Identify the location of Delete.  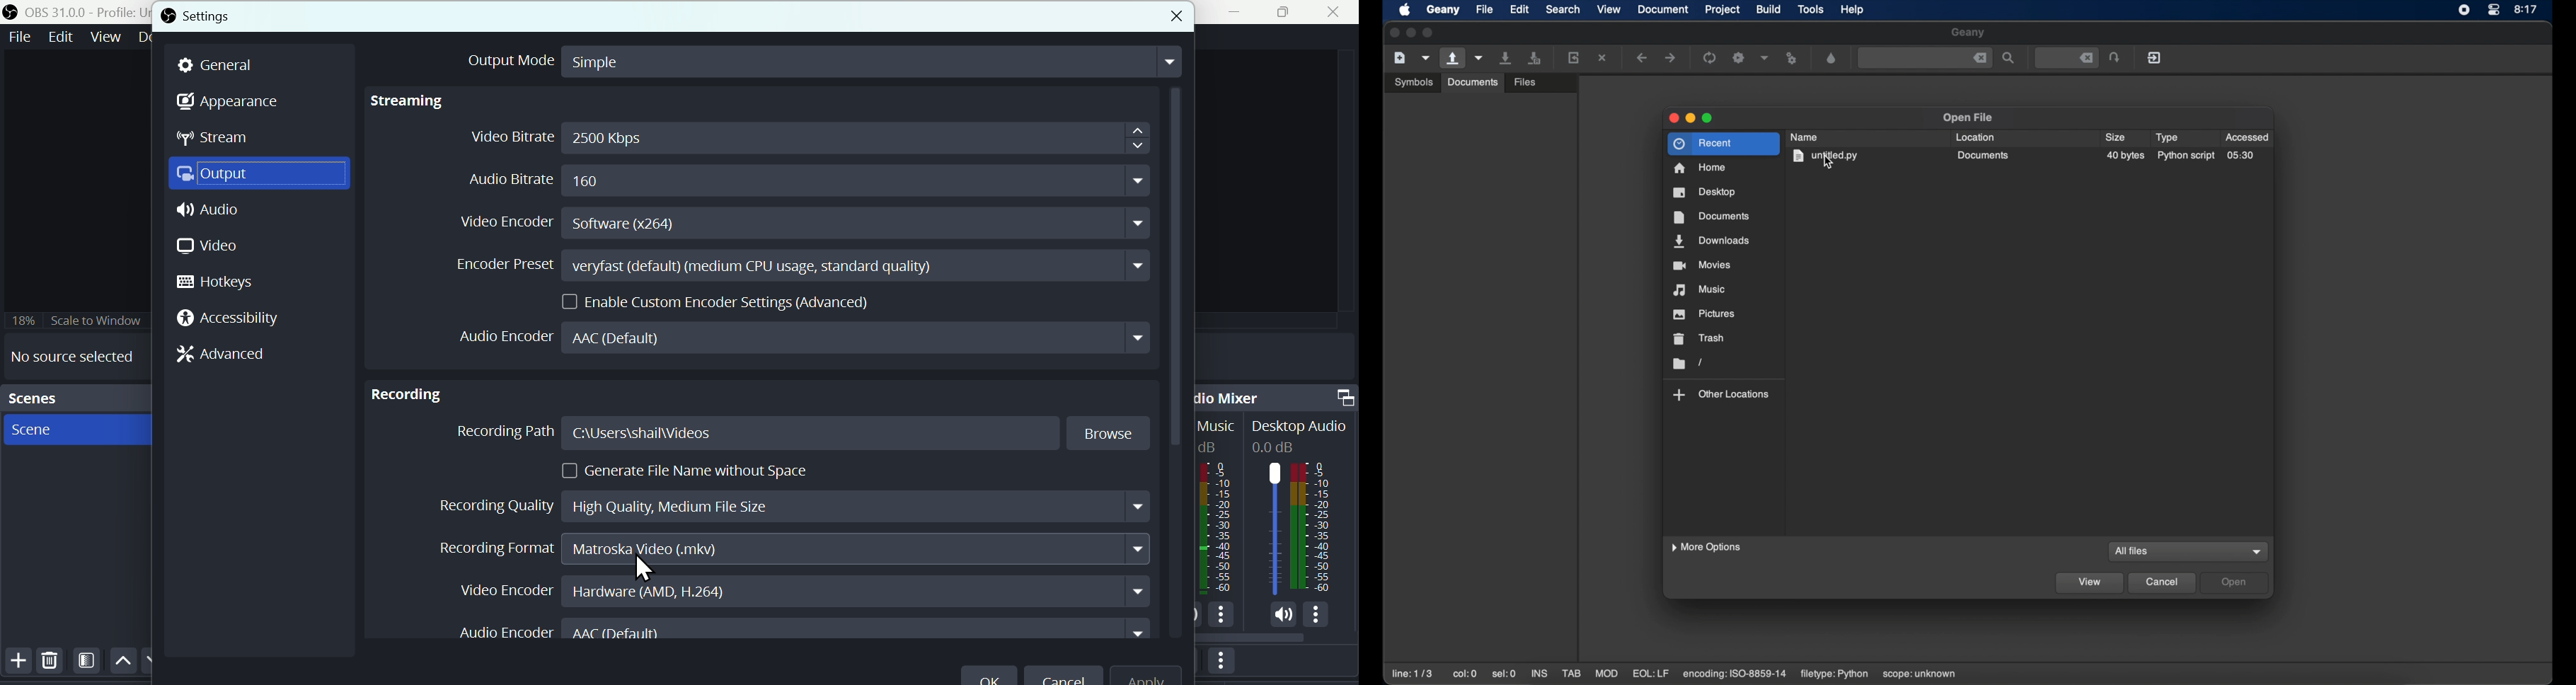
(56, 666).